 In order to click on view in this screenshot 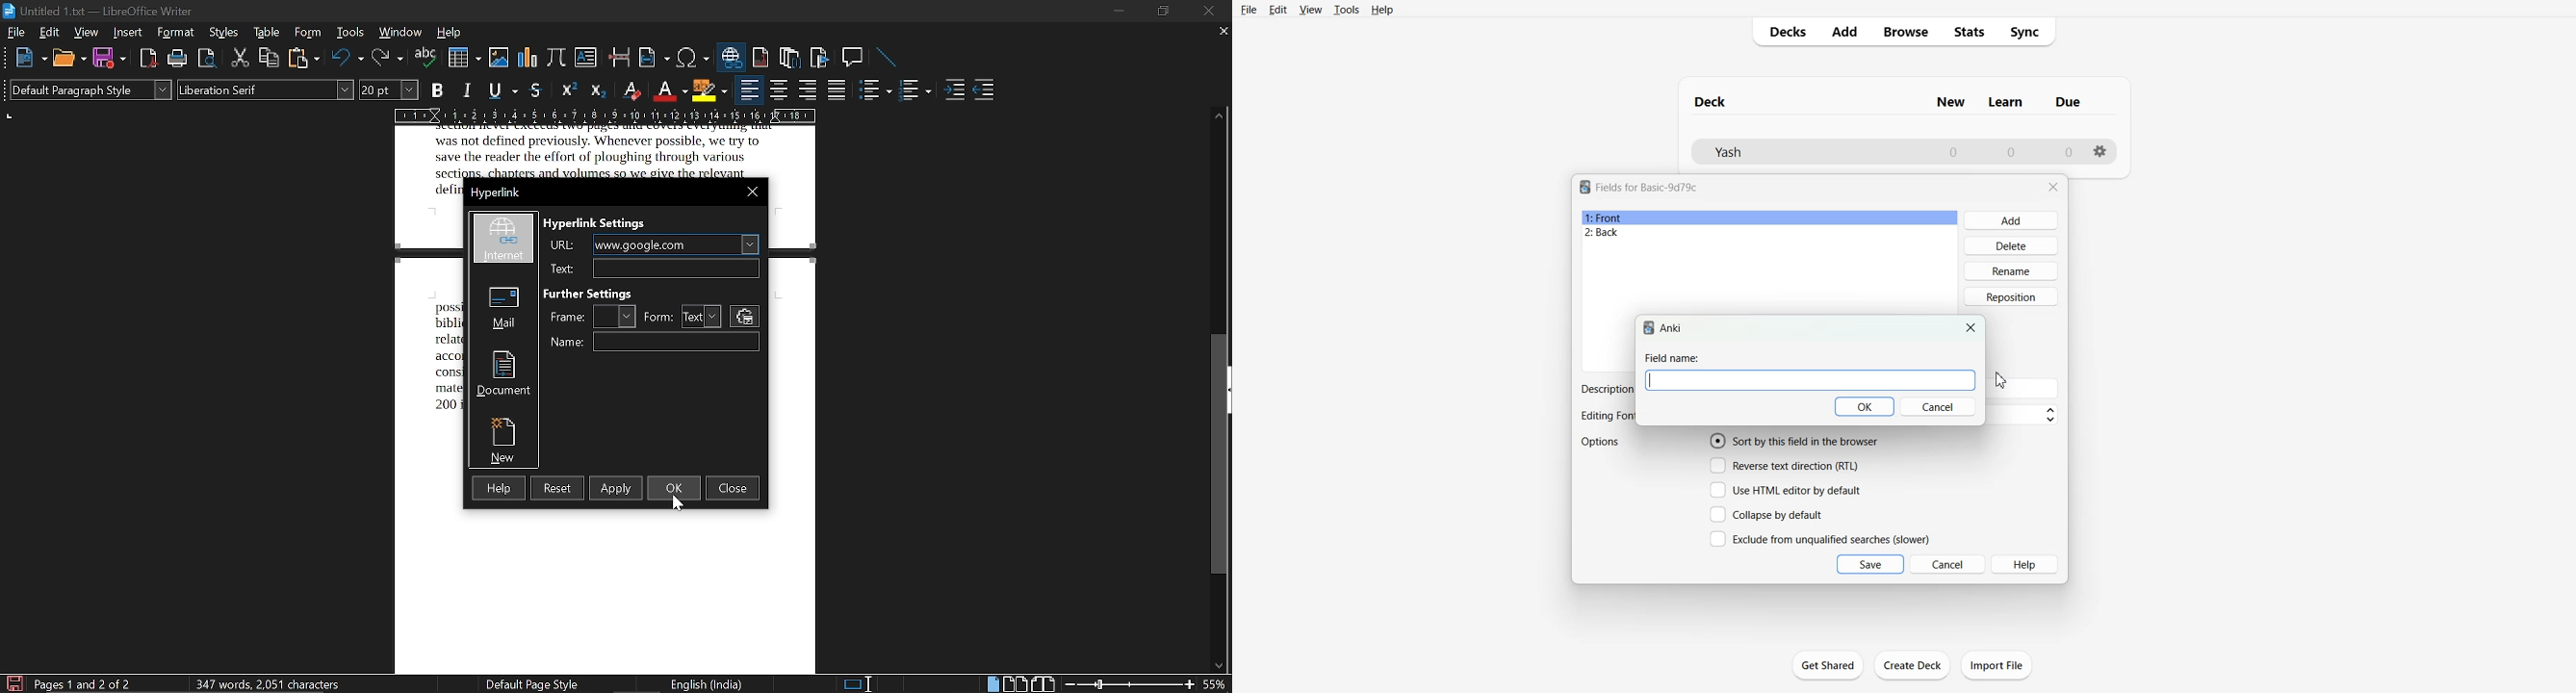, I will do `click(87, 32)`.